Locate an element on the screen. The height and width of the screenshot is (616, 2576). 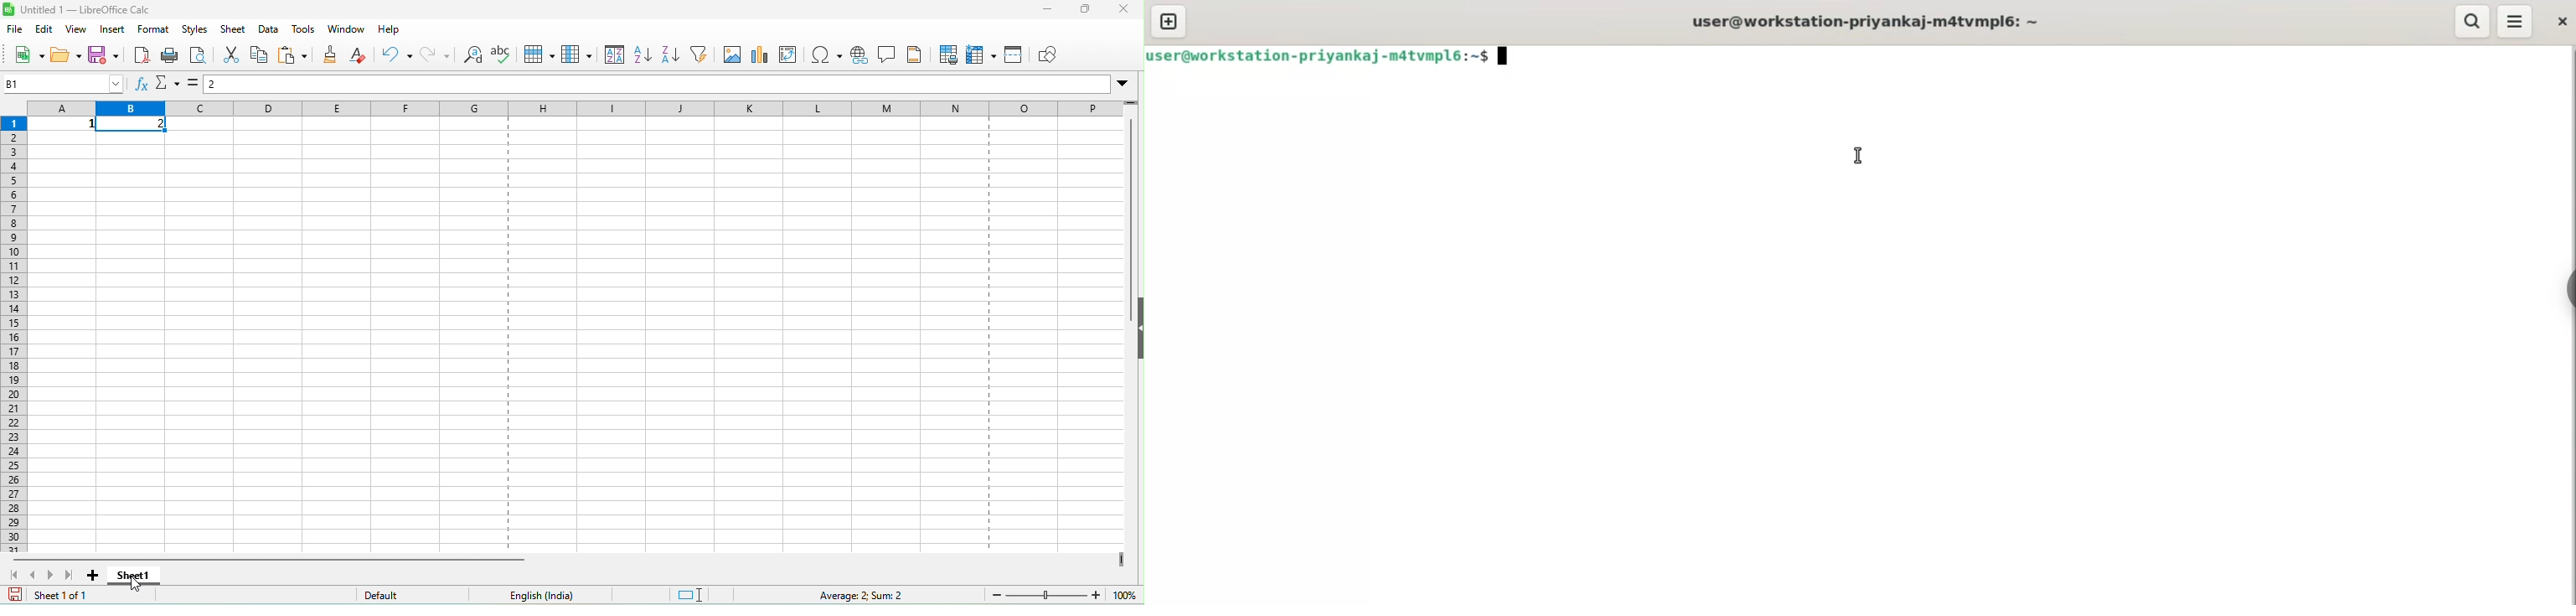
spelling is located at coordinates (504, 56).